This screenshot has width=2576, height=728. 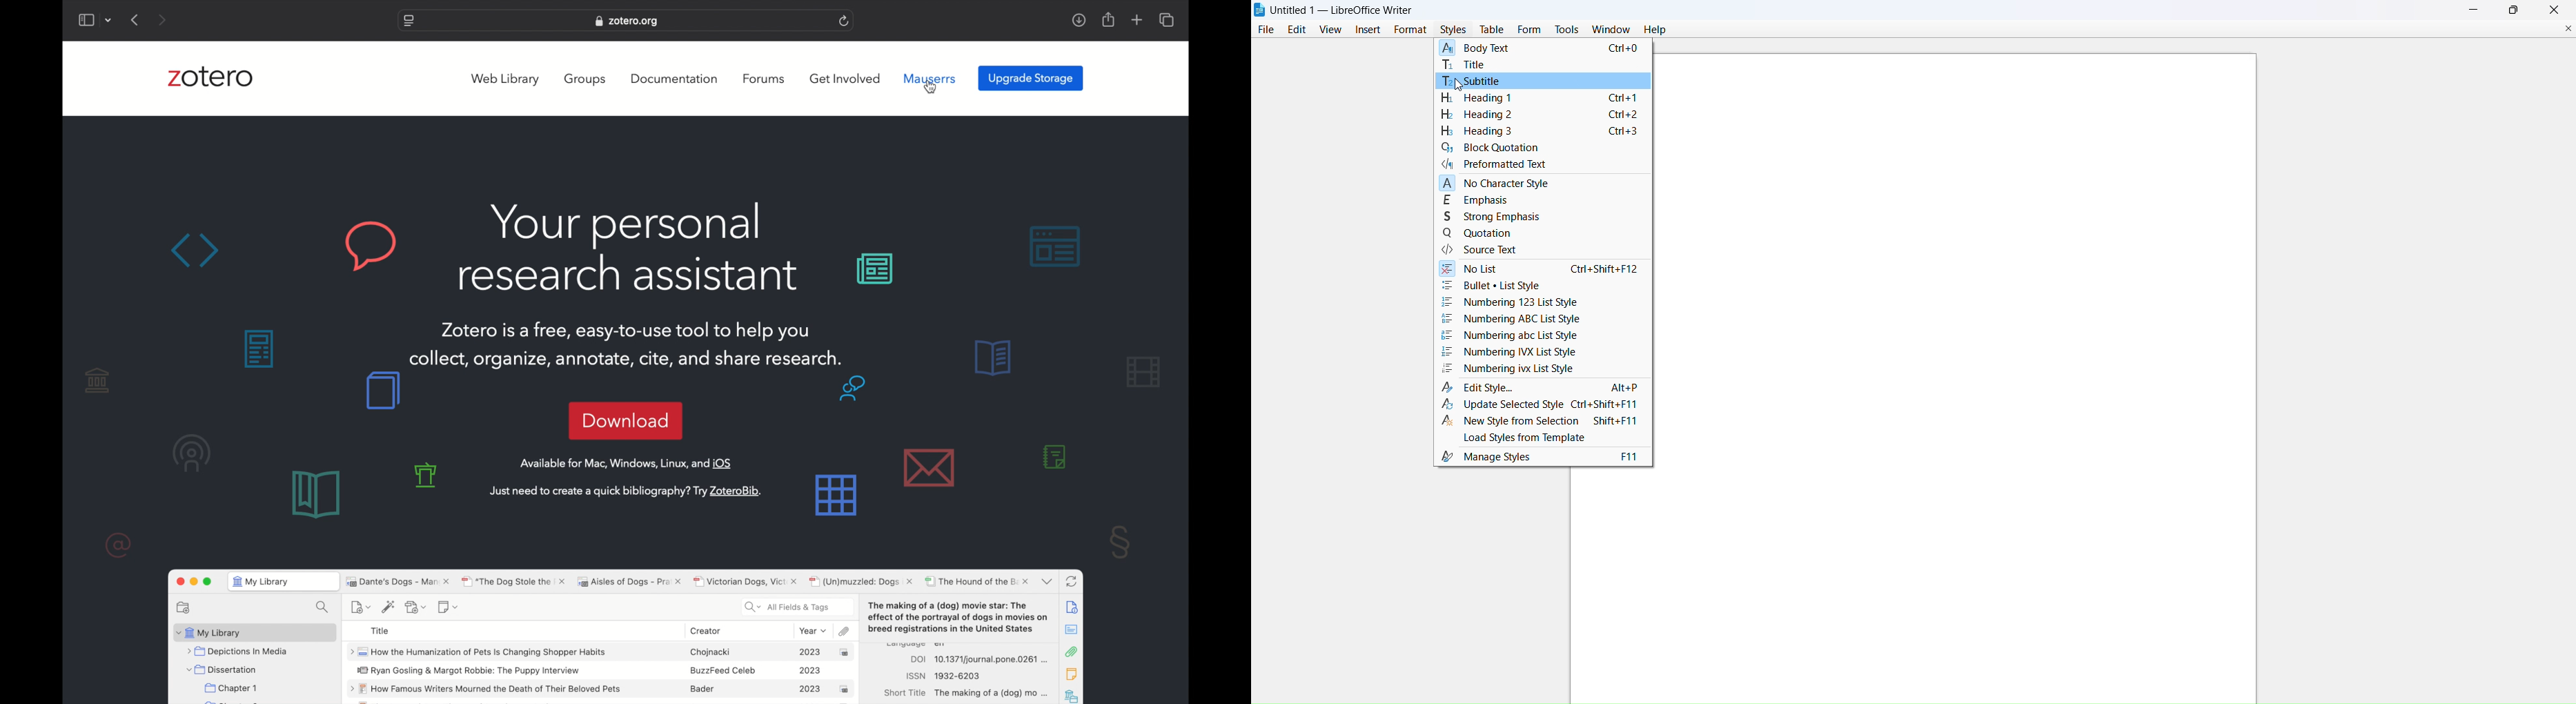 What do you see at coordinates (280, 246) in the screenshot?
I see `background graphics` at bounding box center [280, 246].